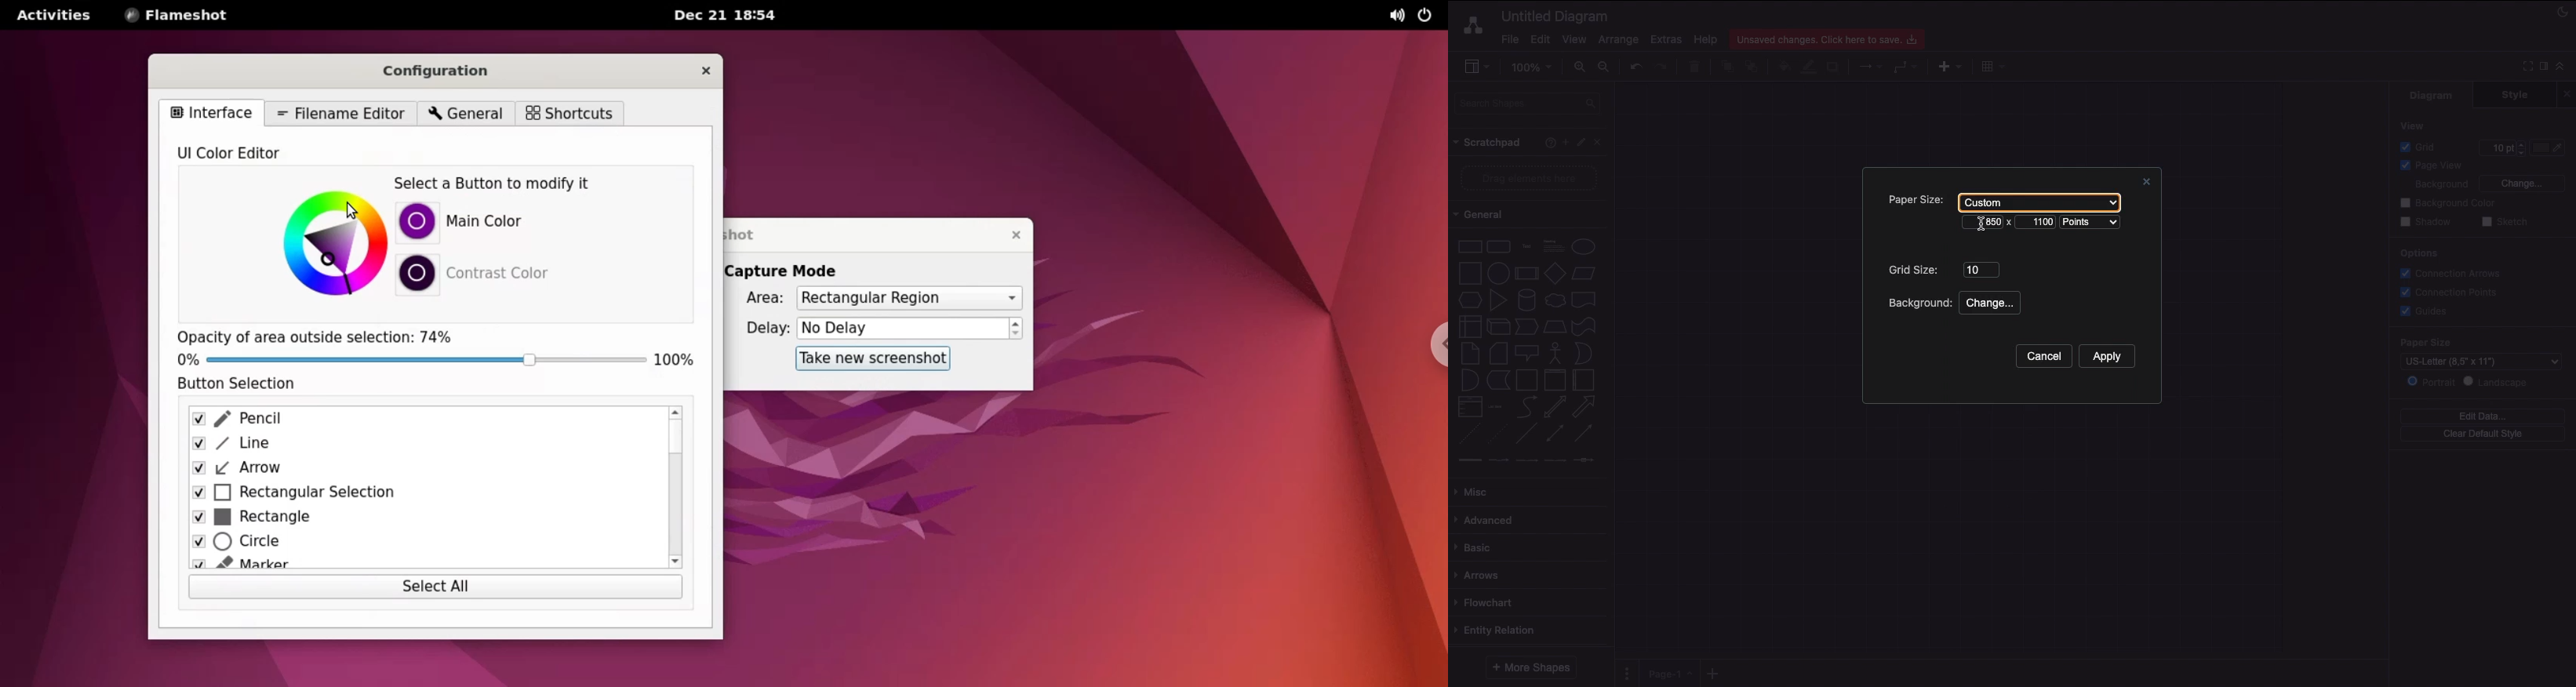 This screenshot has height=700, width=2576. I want to click on Table, so click(1991, 65).